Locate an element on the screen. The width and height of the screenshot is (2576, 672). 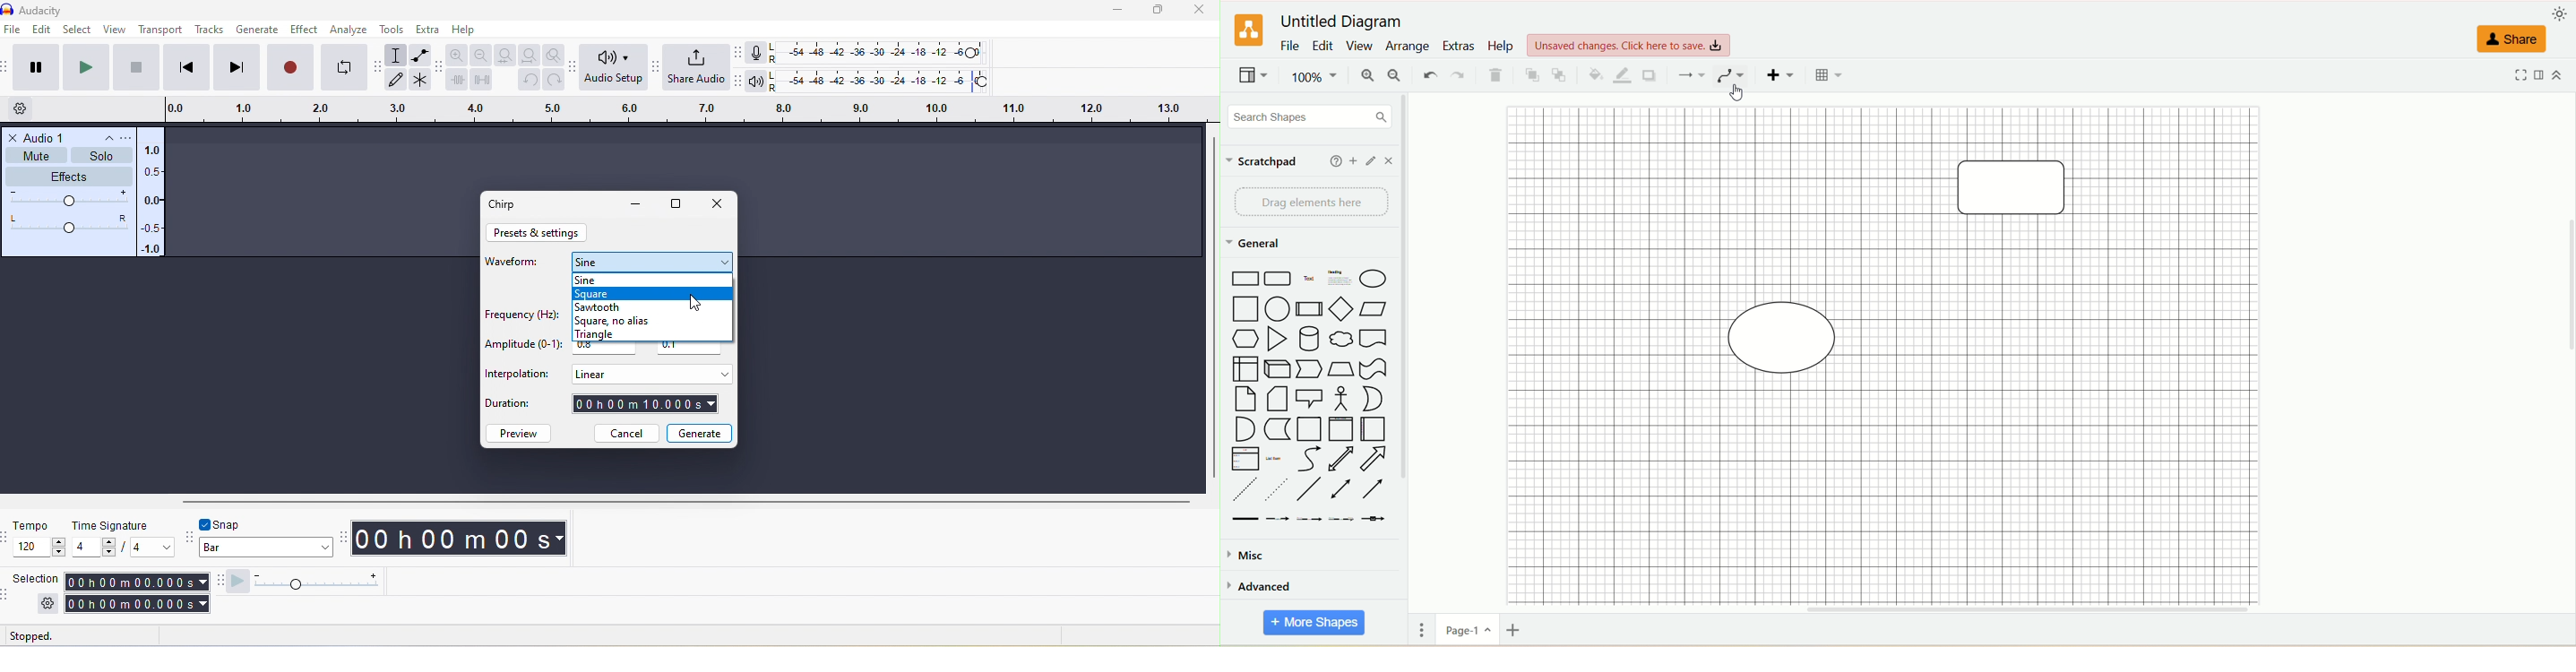
silence audio selection is located at coordinates (482, 79).